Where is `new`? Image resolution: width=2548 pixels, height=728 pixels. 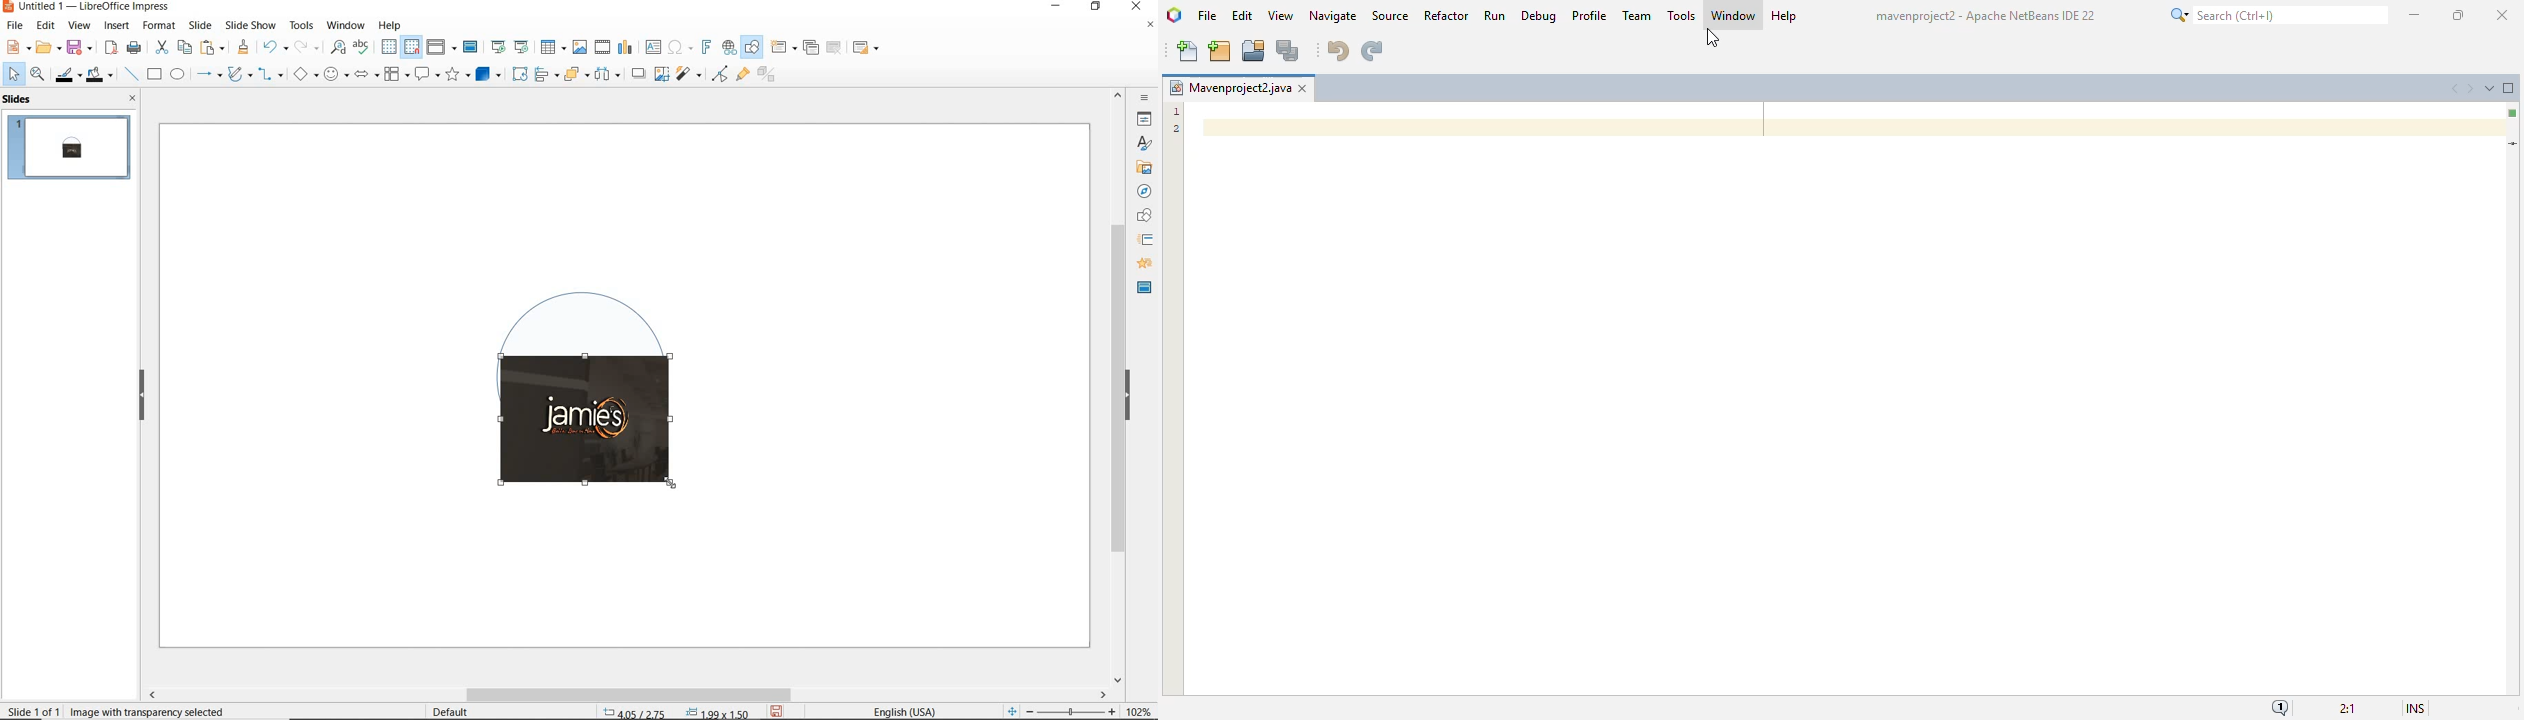
new is located at coordinates (17, 46).